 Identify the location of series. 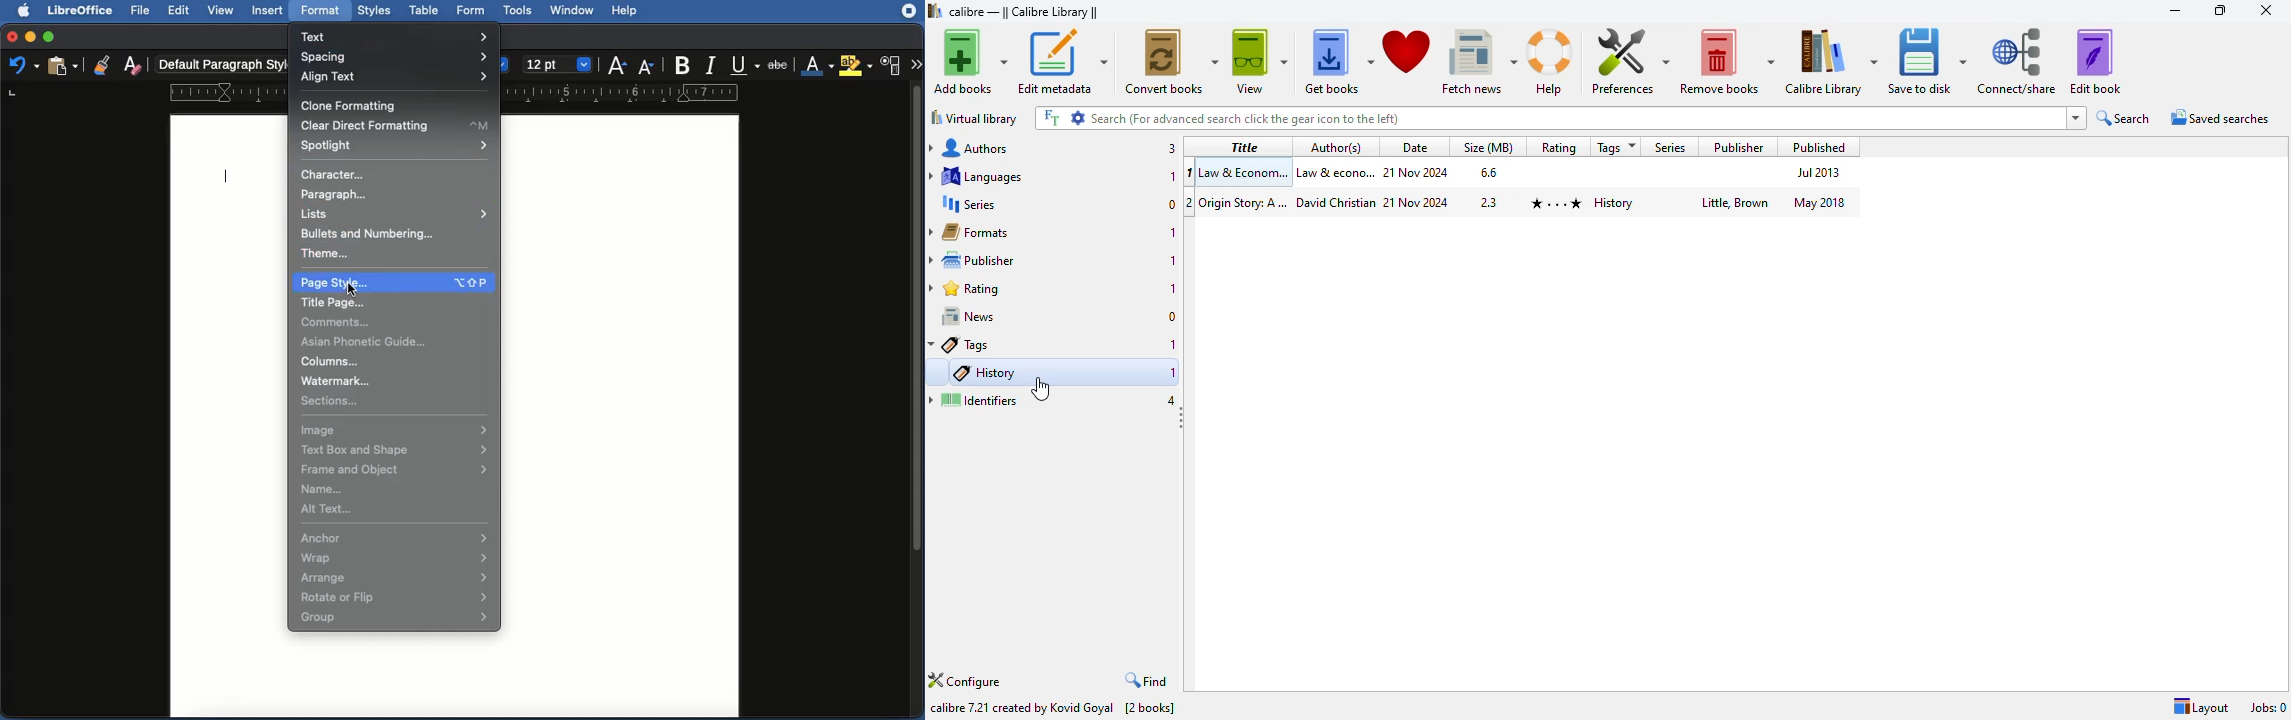
(967, 203).